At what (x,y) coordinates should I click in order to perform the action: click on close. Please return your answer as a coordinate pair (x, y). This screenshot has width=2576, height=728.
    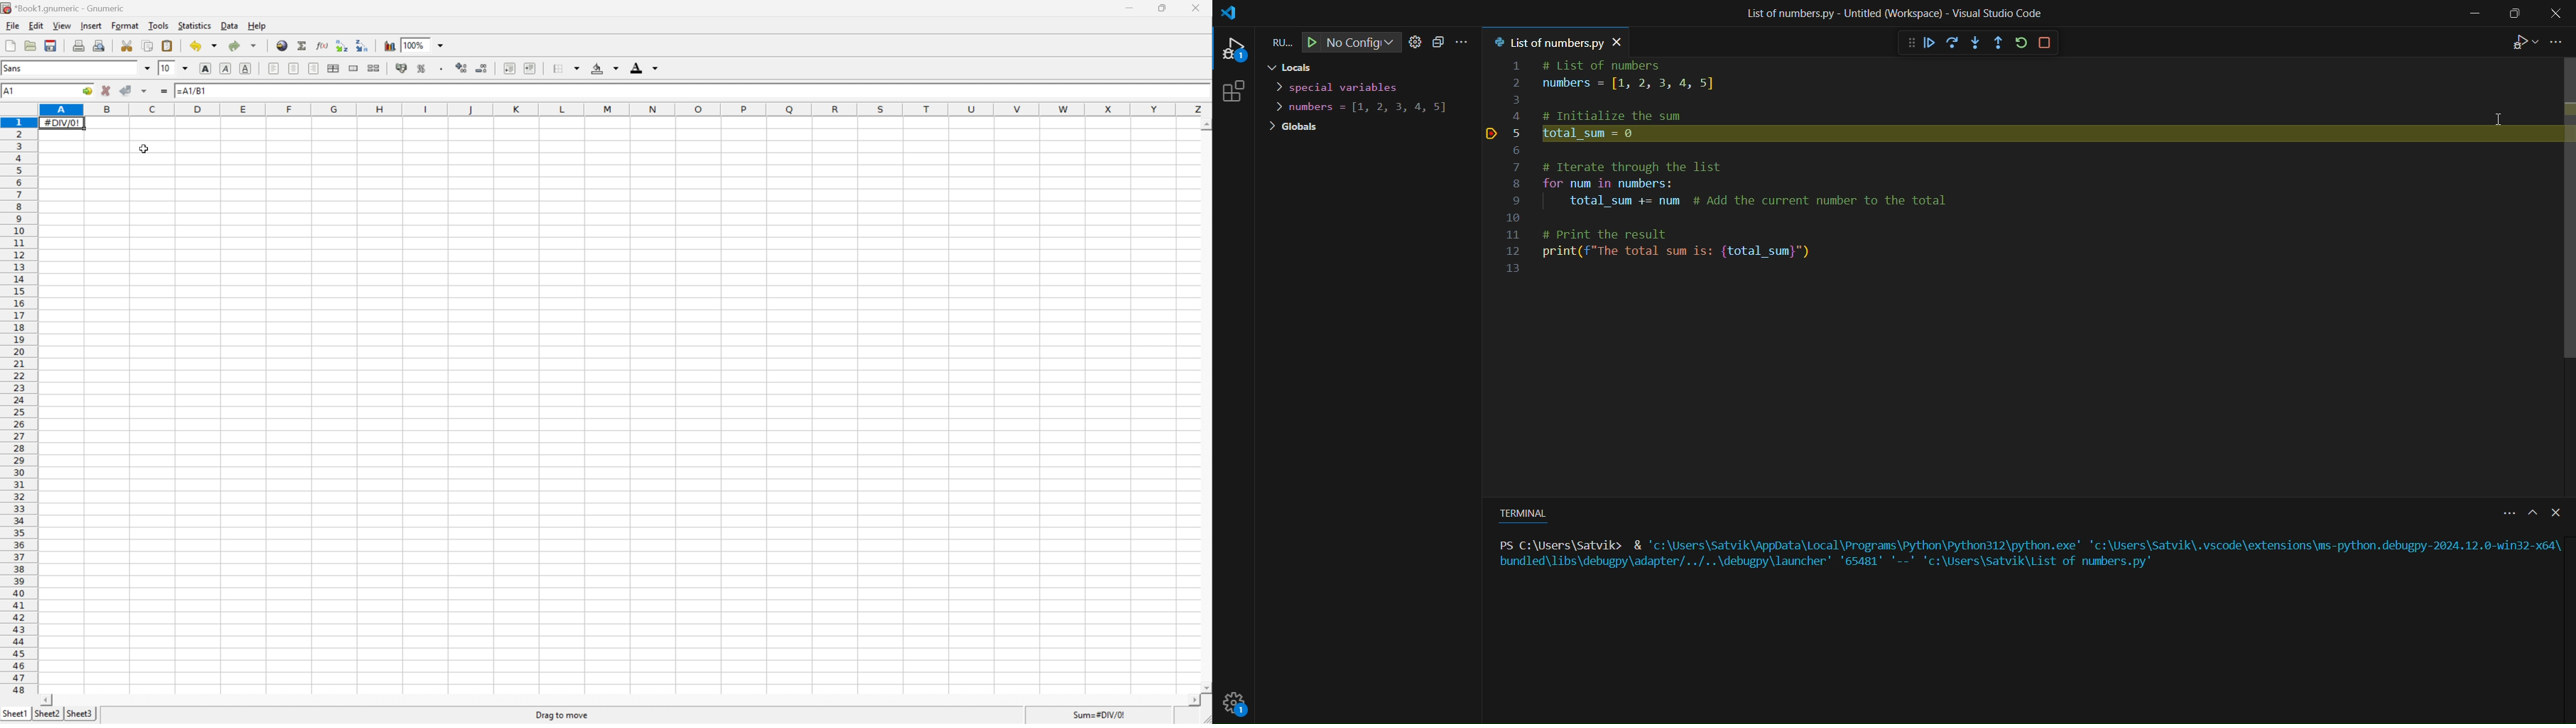
    Looking at the image, I should click on (1193, 10).